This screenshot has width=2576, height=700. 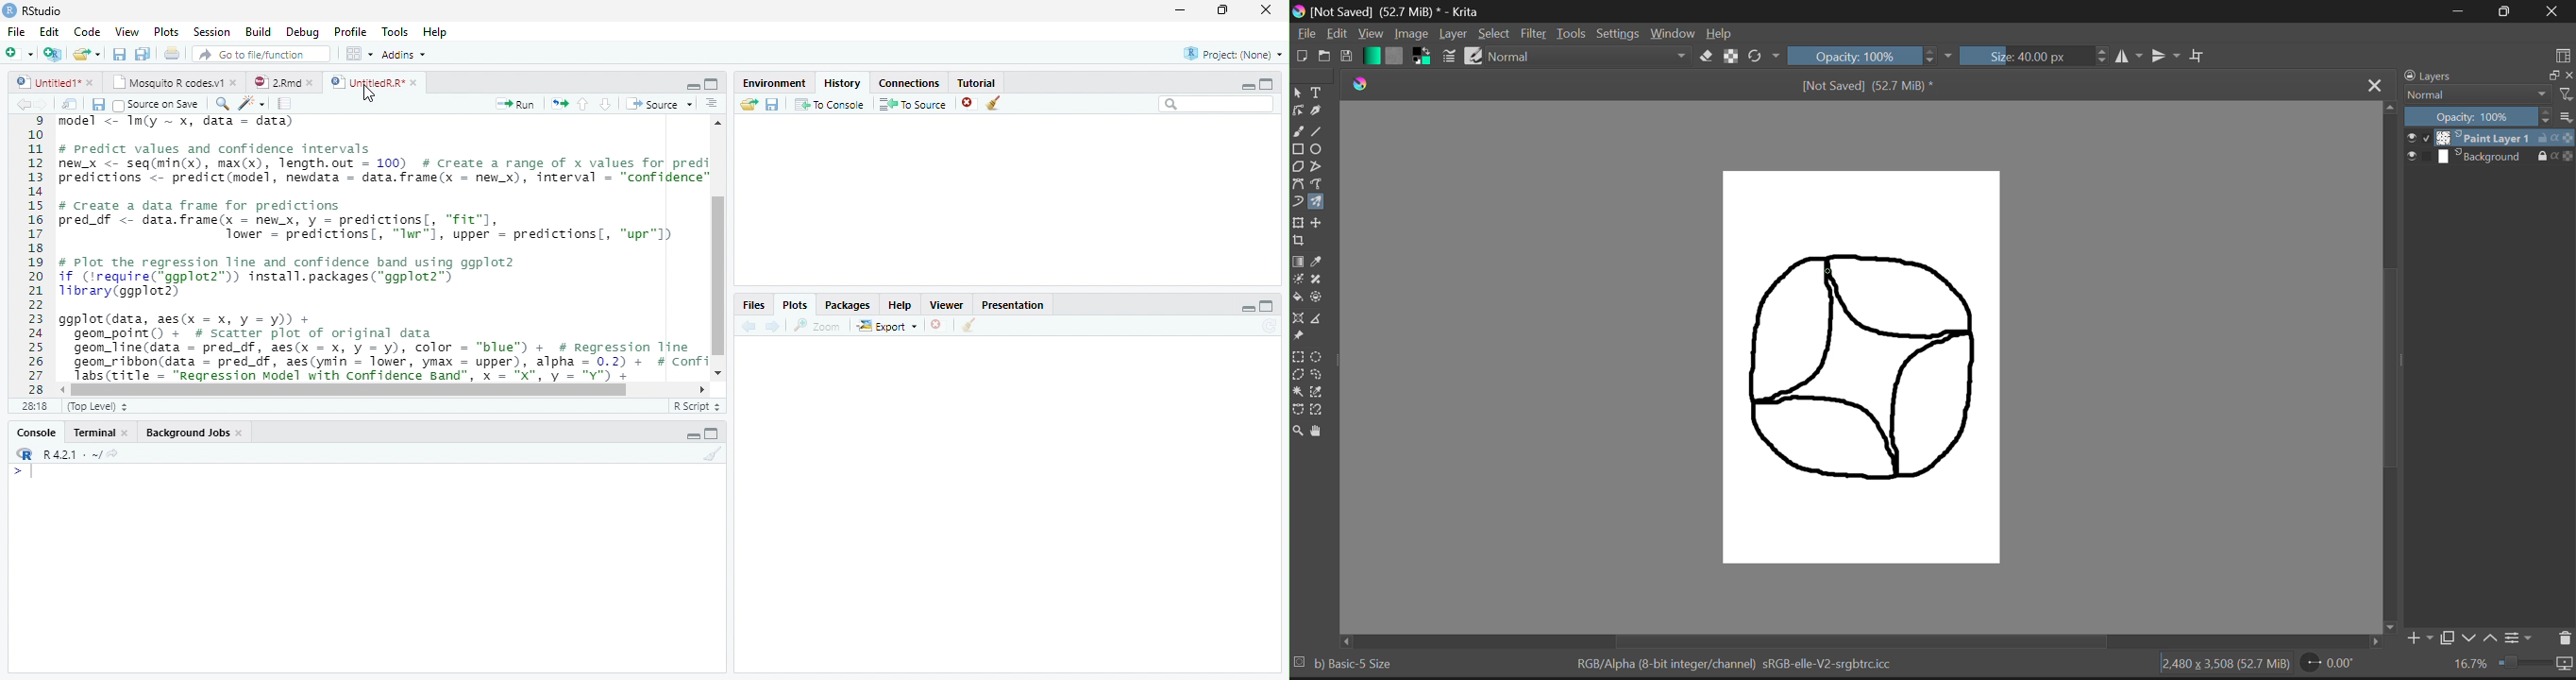 What do you see at coordinates (910, 106) in the screenshot?
I see `To Source` at bounding box center [910, 106].